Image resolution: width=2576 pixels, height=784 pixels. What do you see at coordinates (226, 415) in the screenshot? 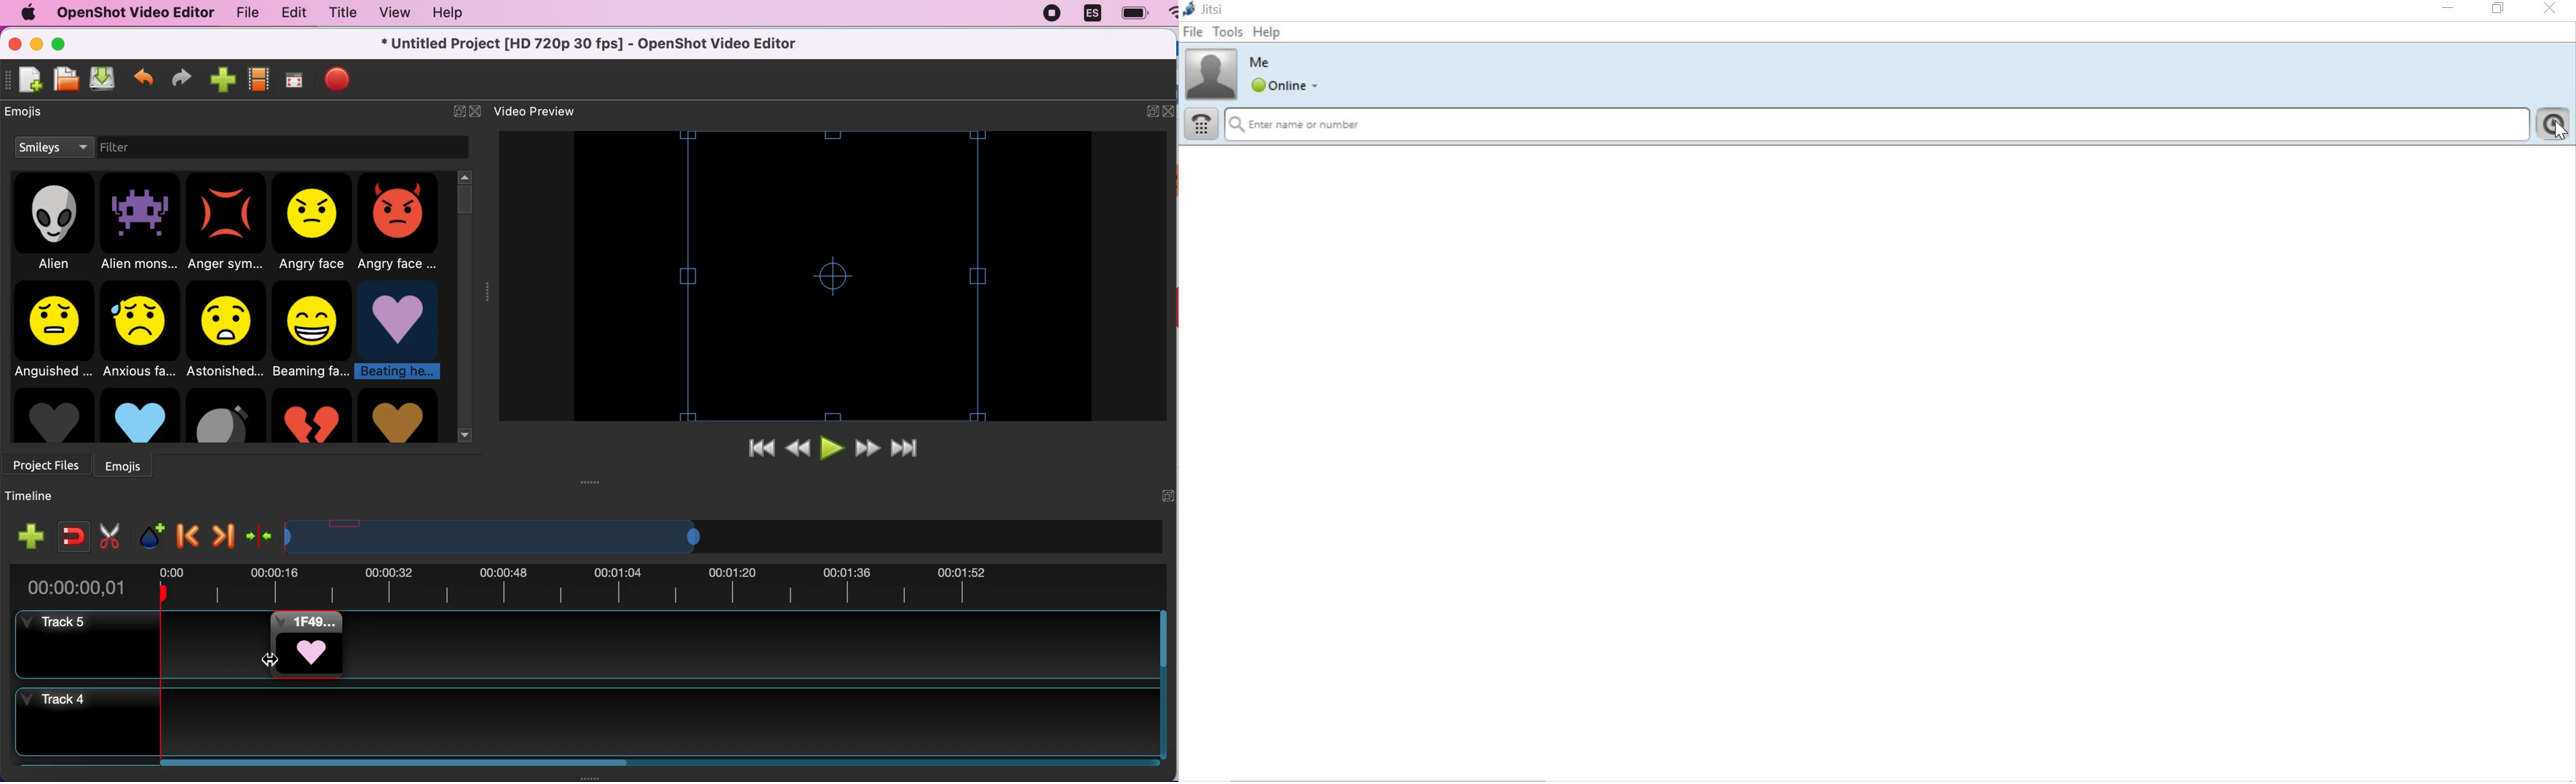
I see `Bomb` at bounding box center [226, 415].